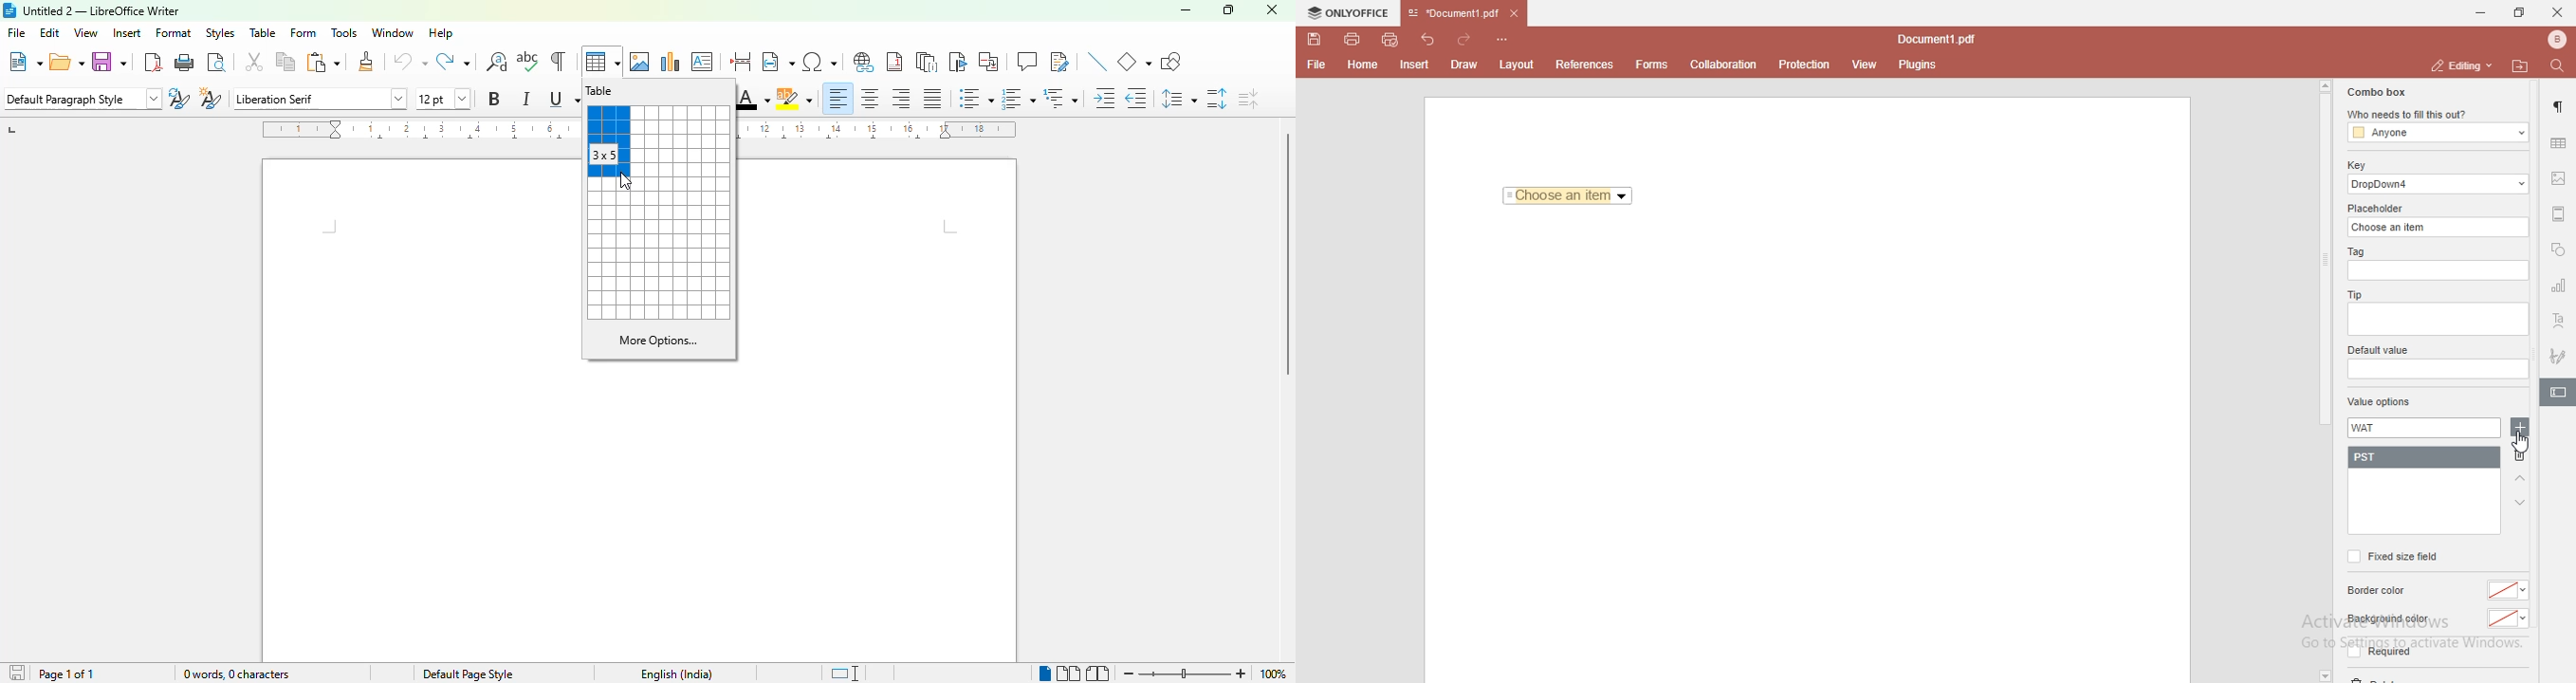 The image size is (2576, 700). I want to click on page style, so click(468, 674).